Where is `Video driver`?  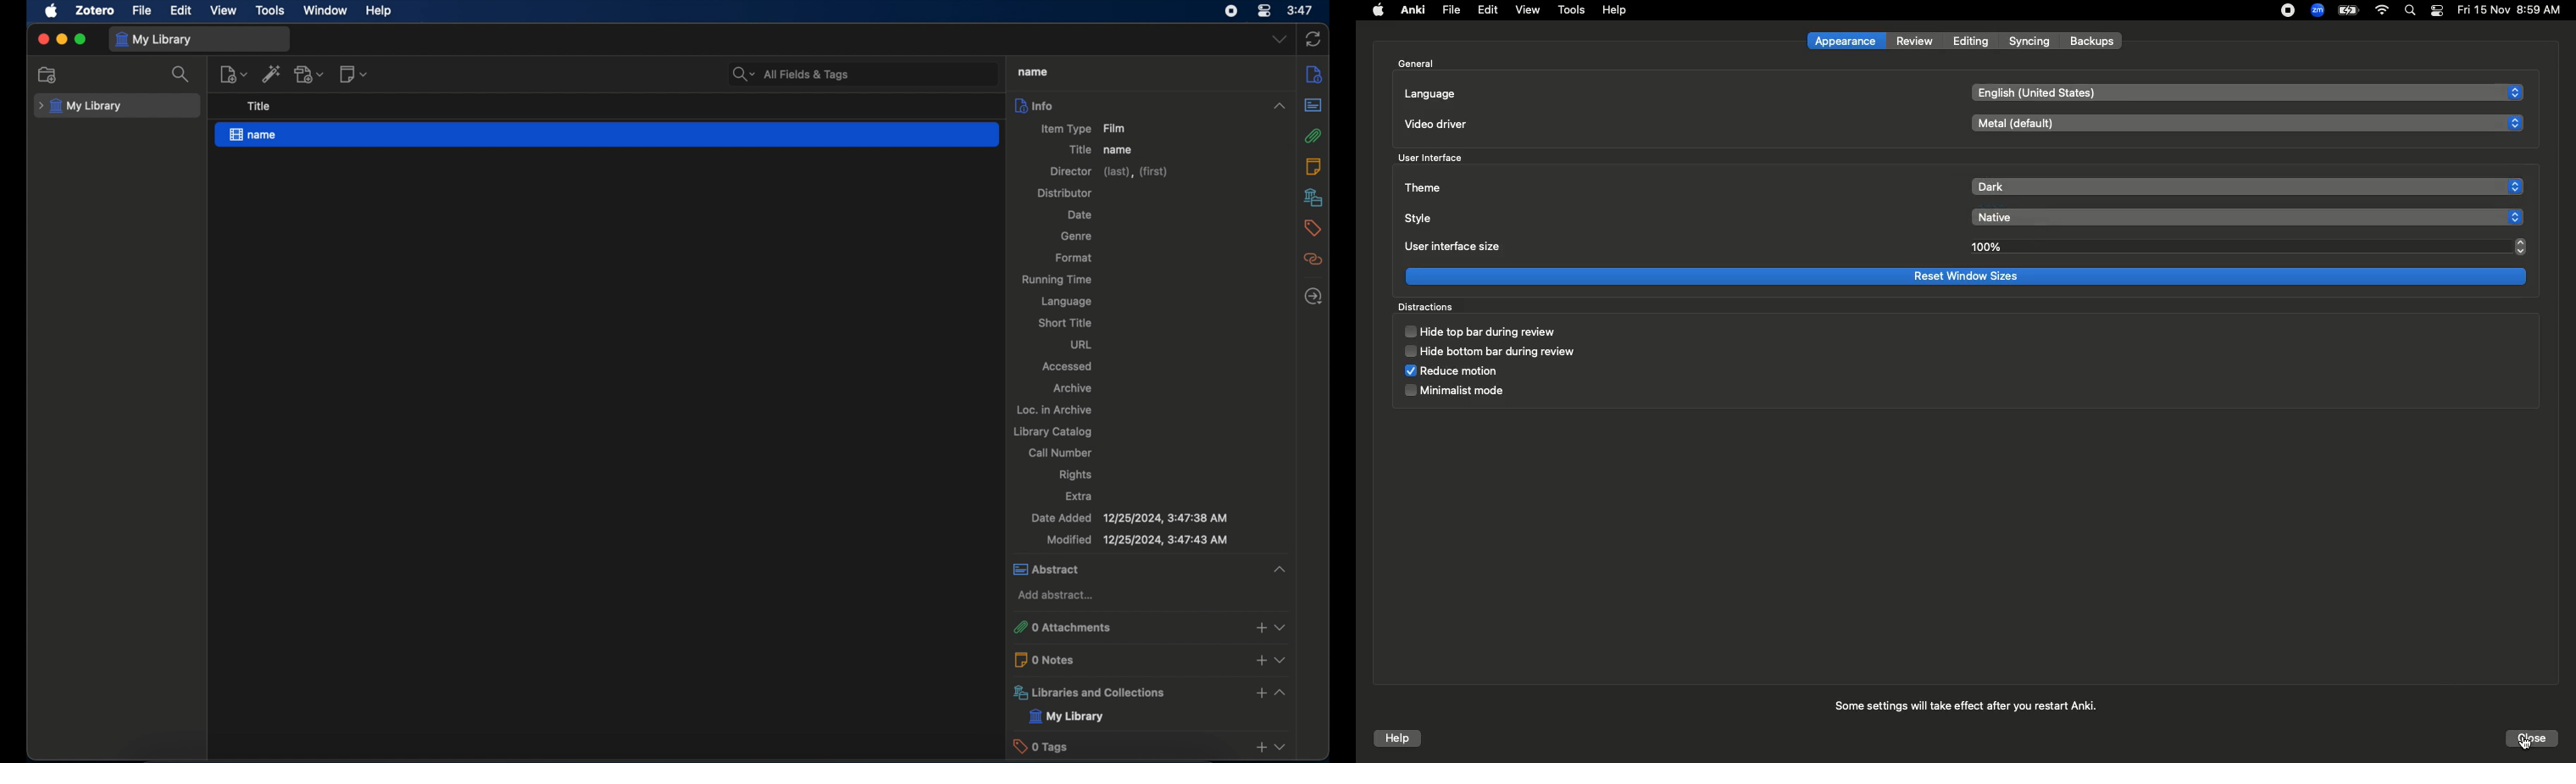
Video driver is located at coordinates (1441, 123).